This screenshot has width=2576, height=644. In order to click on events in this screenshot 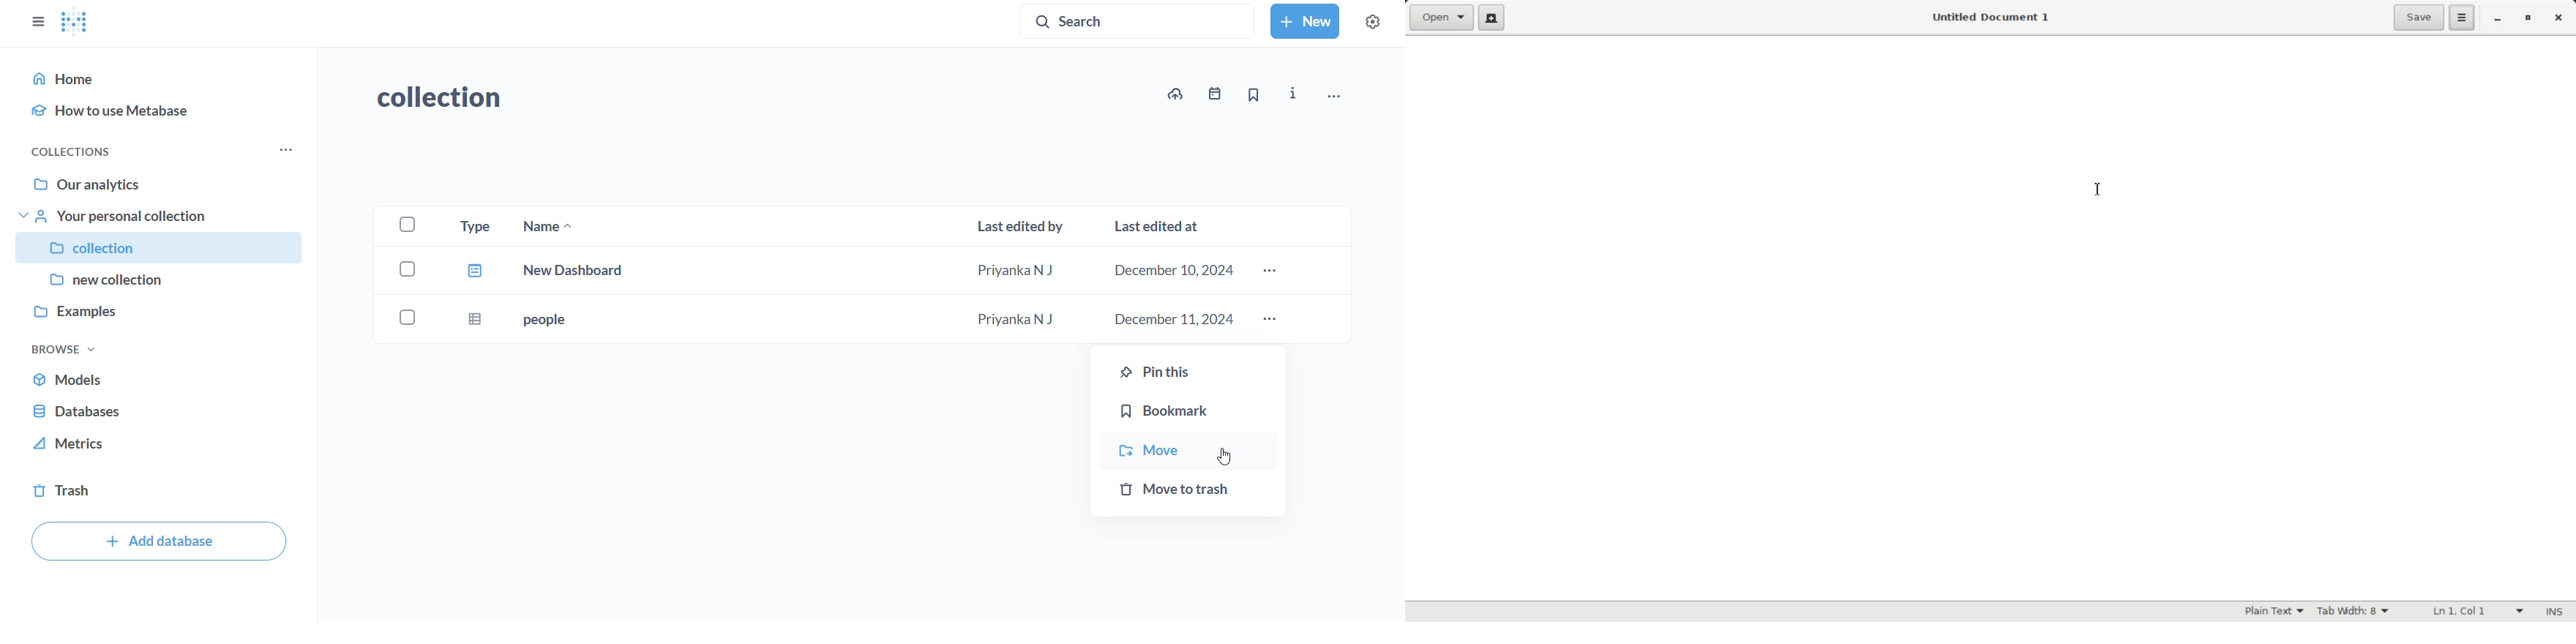, I will do `click(1210, 97)`.